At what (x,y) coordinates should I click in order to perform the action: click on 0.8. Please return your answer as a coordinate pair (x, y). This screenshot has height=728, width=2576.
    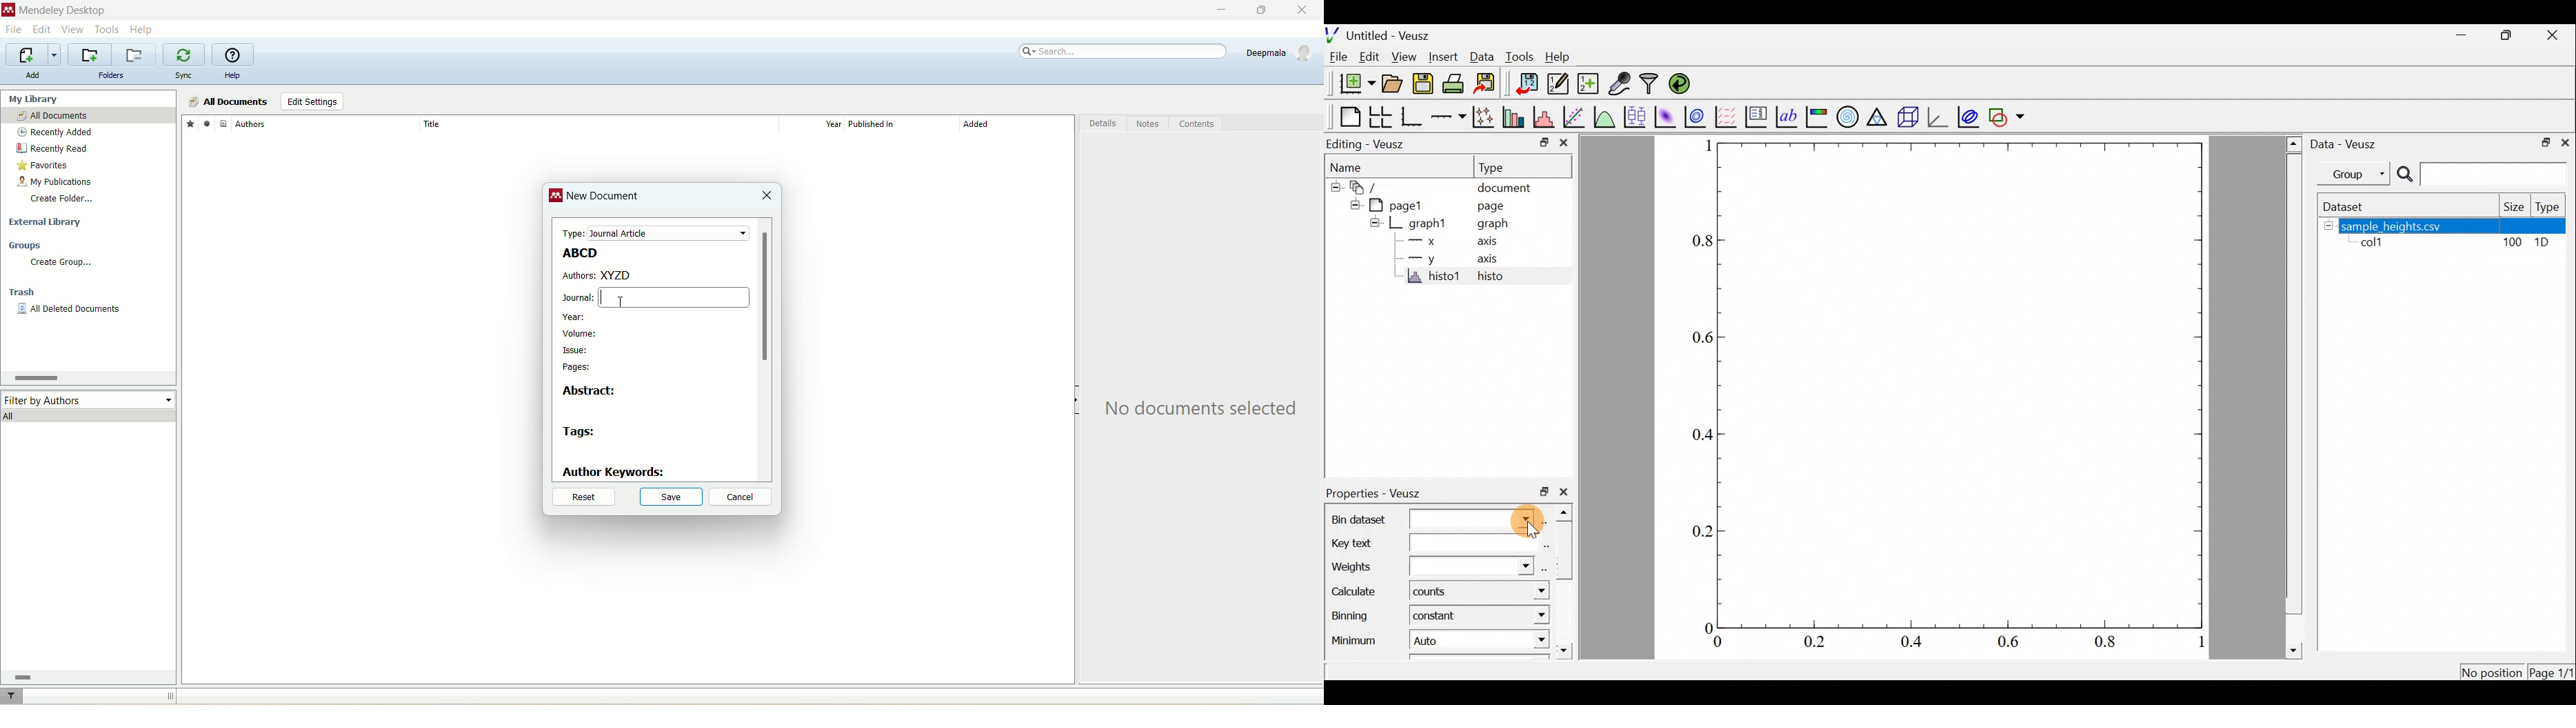
    Looking at the image, I should click on (1700, 245).